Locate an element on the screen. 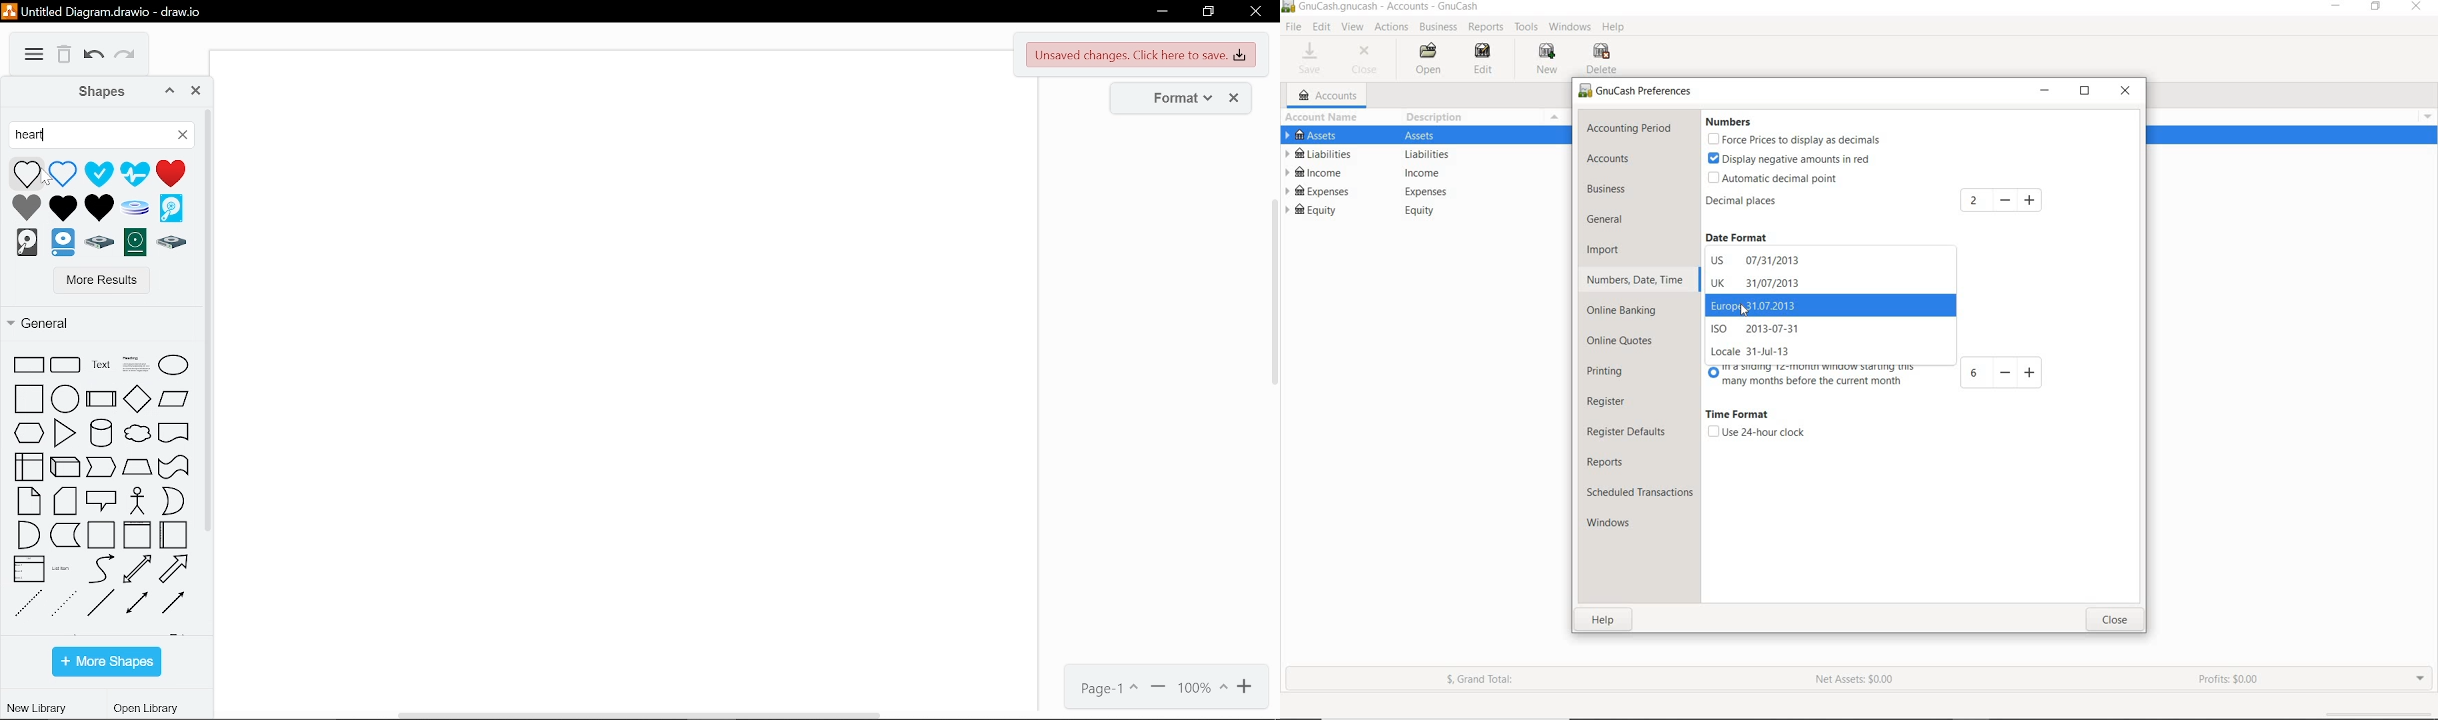 The height and width of the screenshot is (728, 2464). cylinder is located at coordinates (99, 430).